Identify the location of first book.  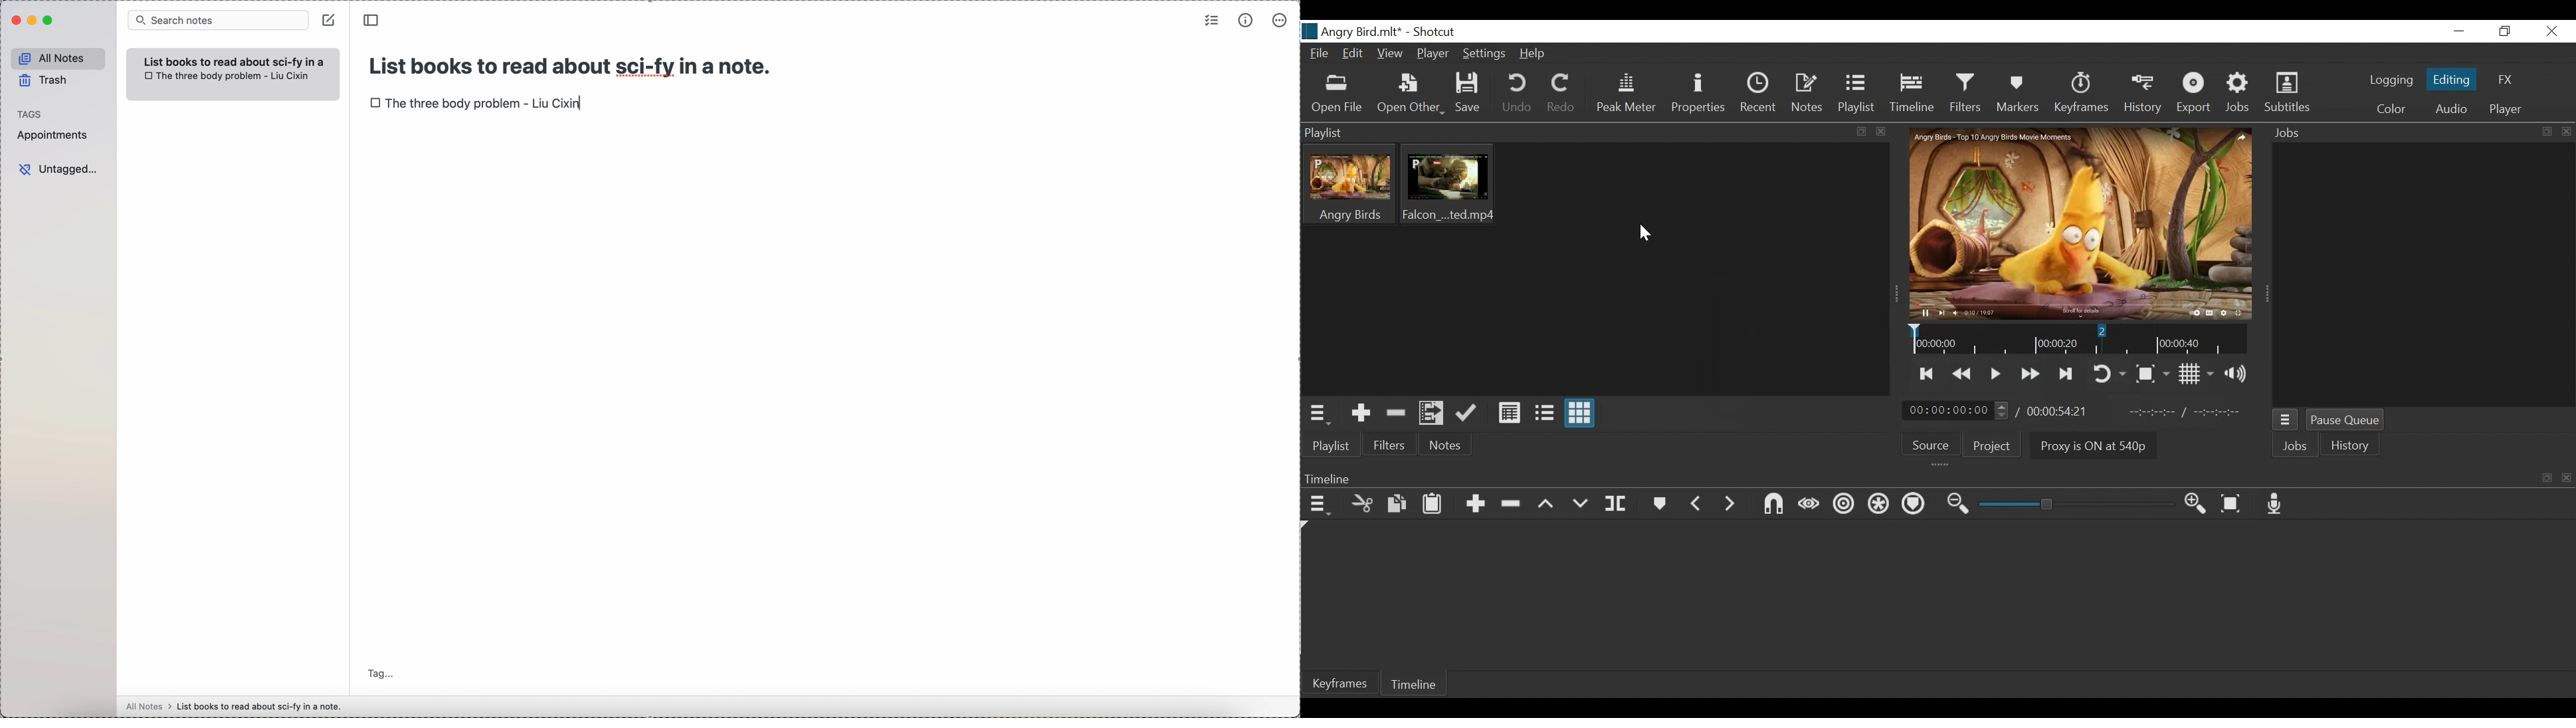
(234, 76).